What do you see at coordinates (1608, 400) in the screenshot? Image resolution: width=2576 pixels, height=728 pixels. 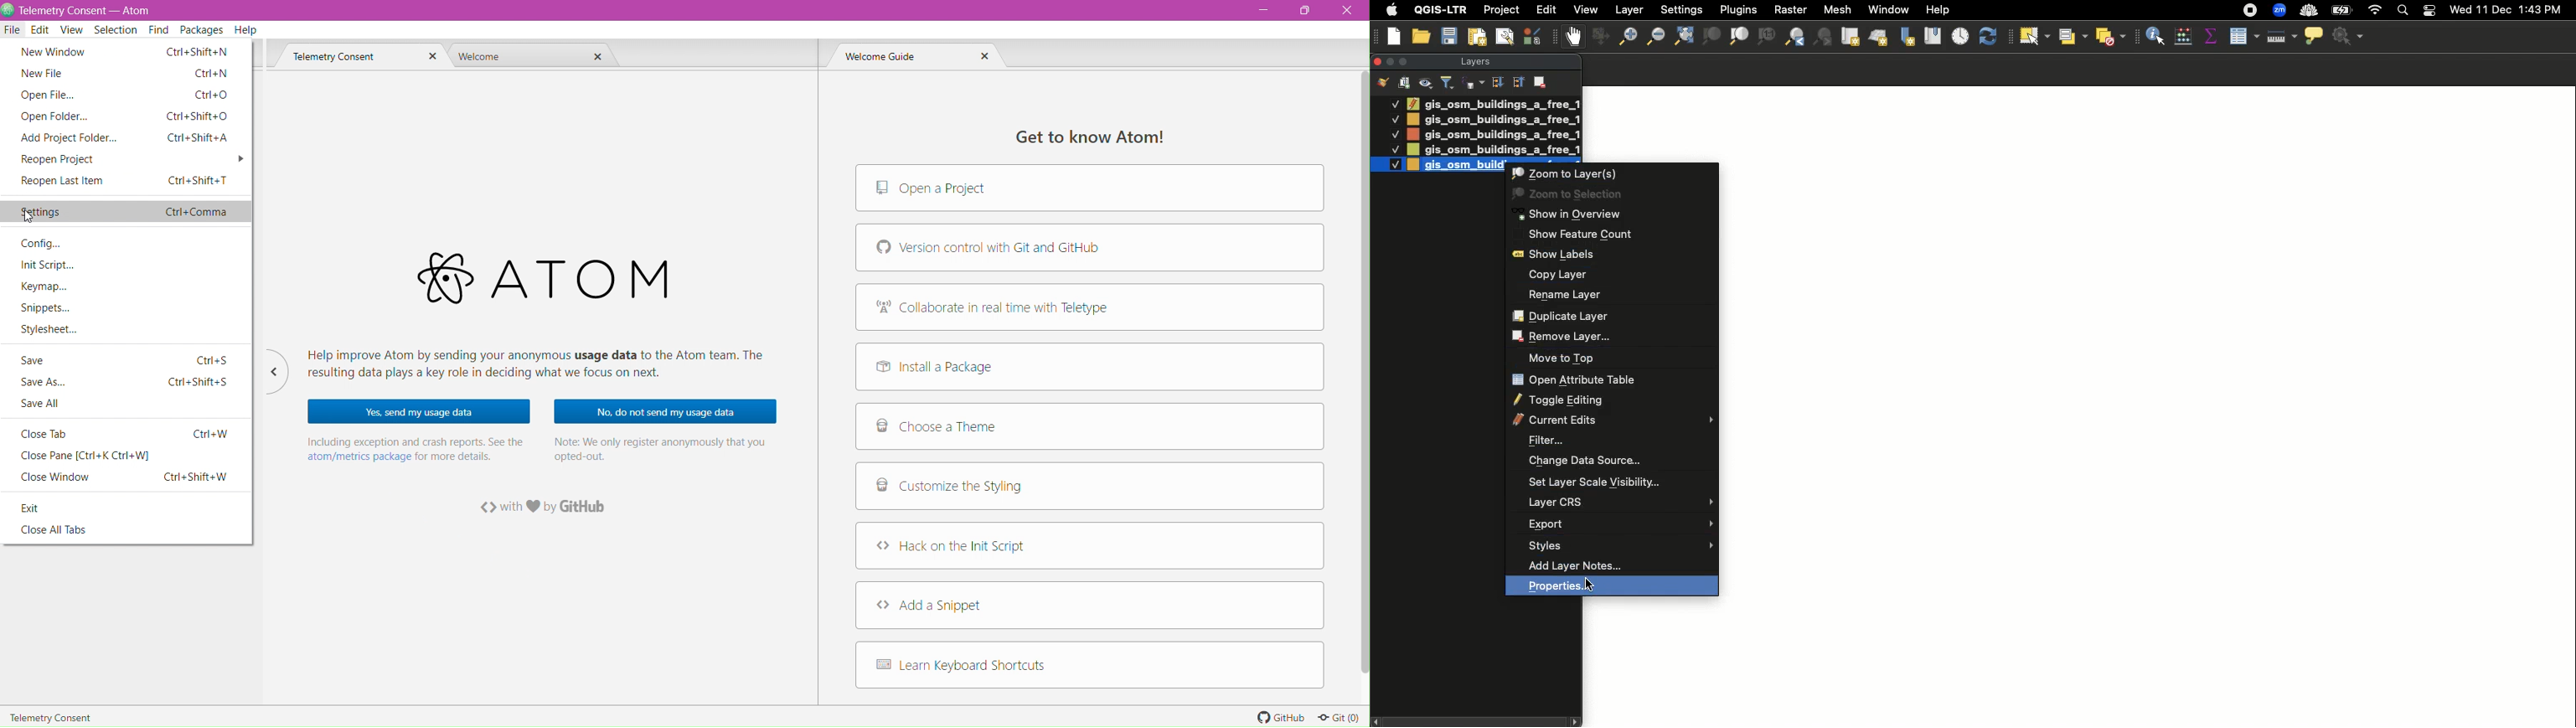 I see `Toggle editing` at bounding box center [1608, 400].